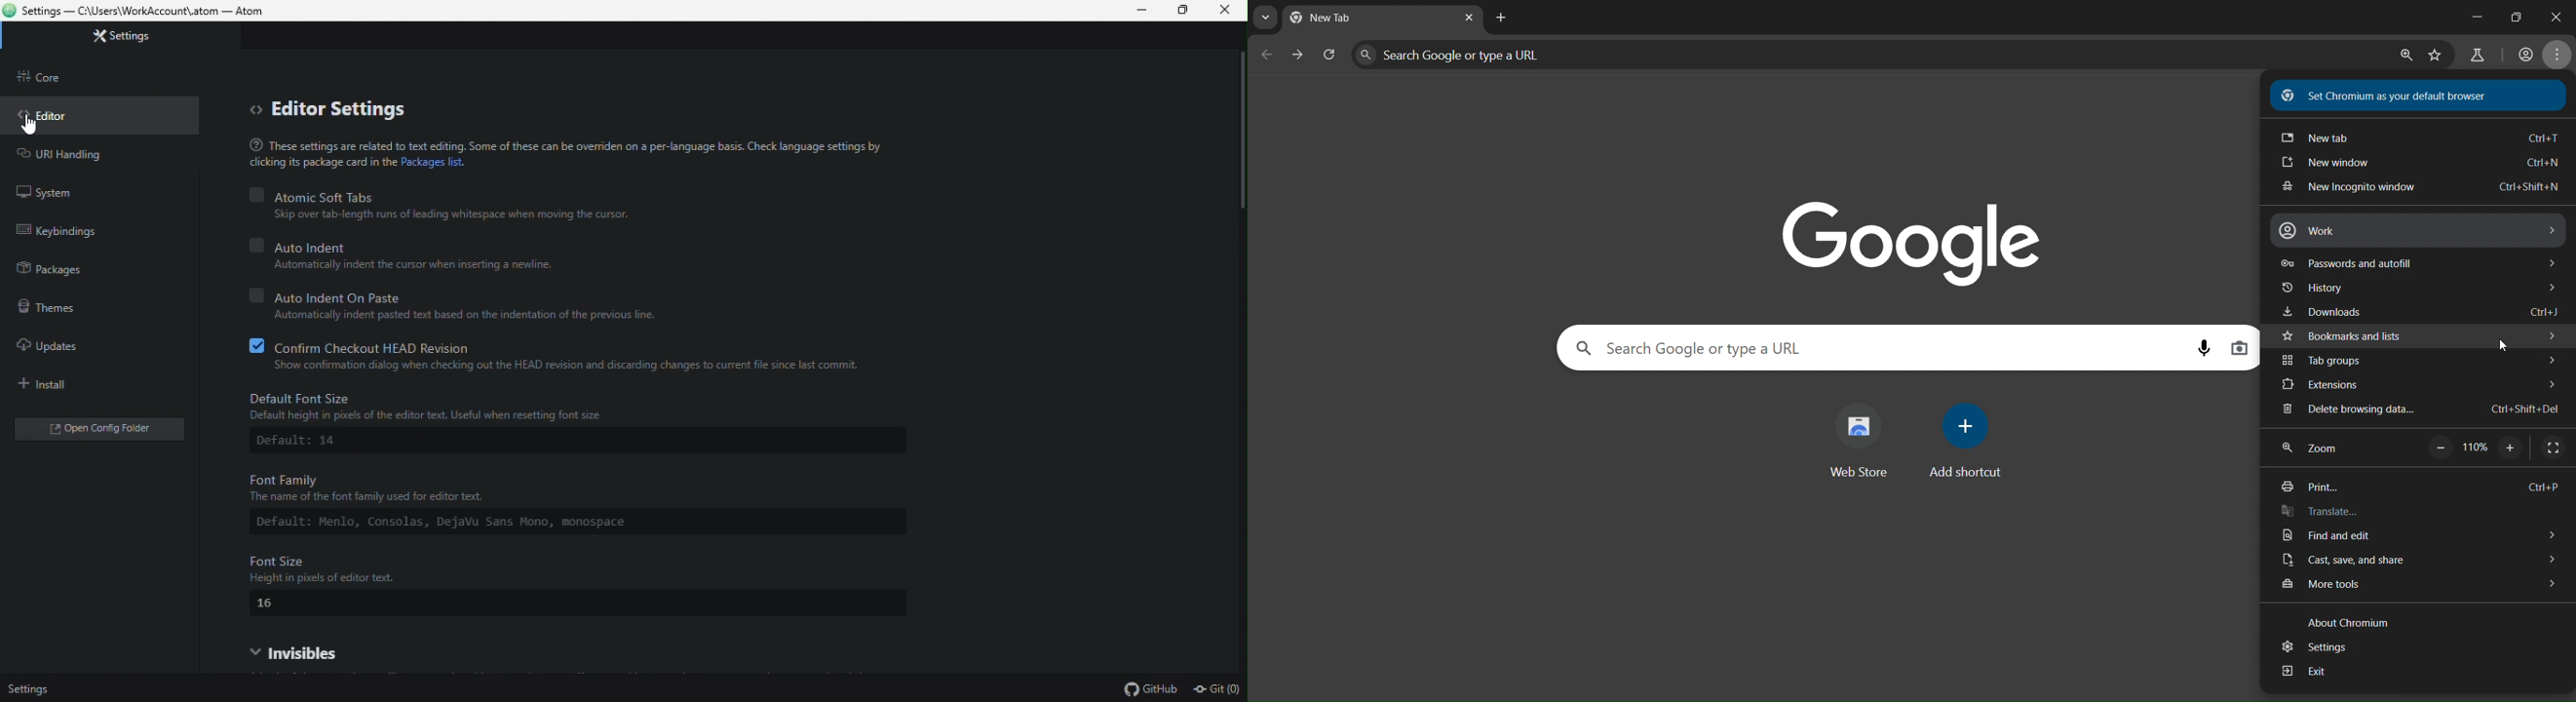 The image size is (2576, 728). Describe the element at coordinates (2315, 647) in the screenshot. I see `settings` at that location.